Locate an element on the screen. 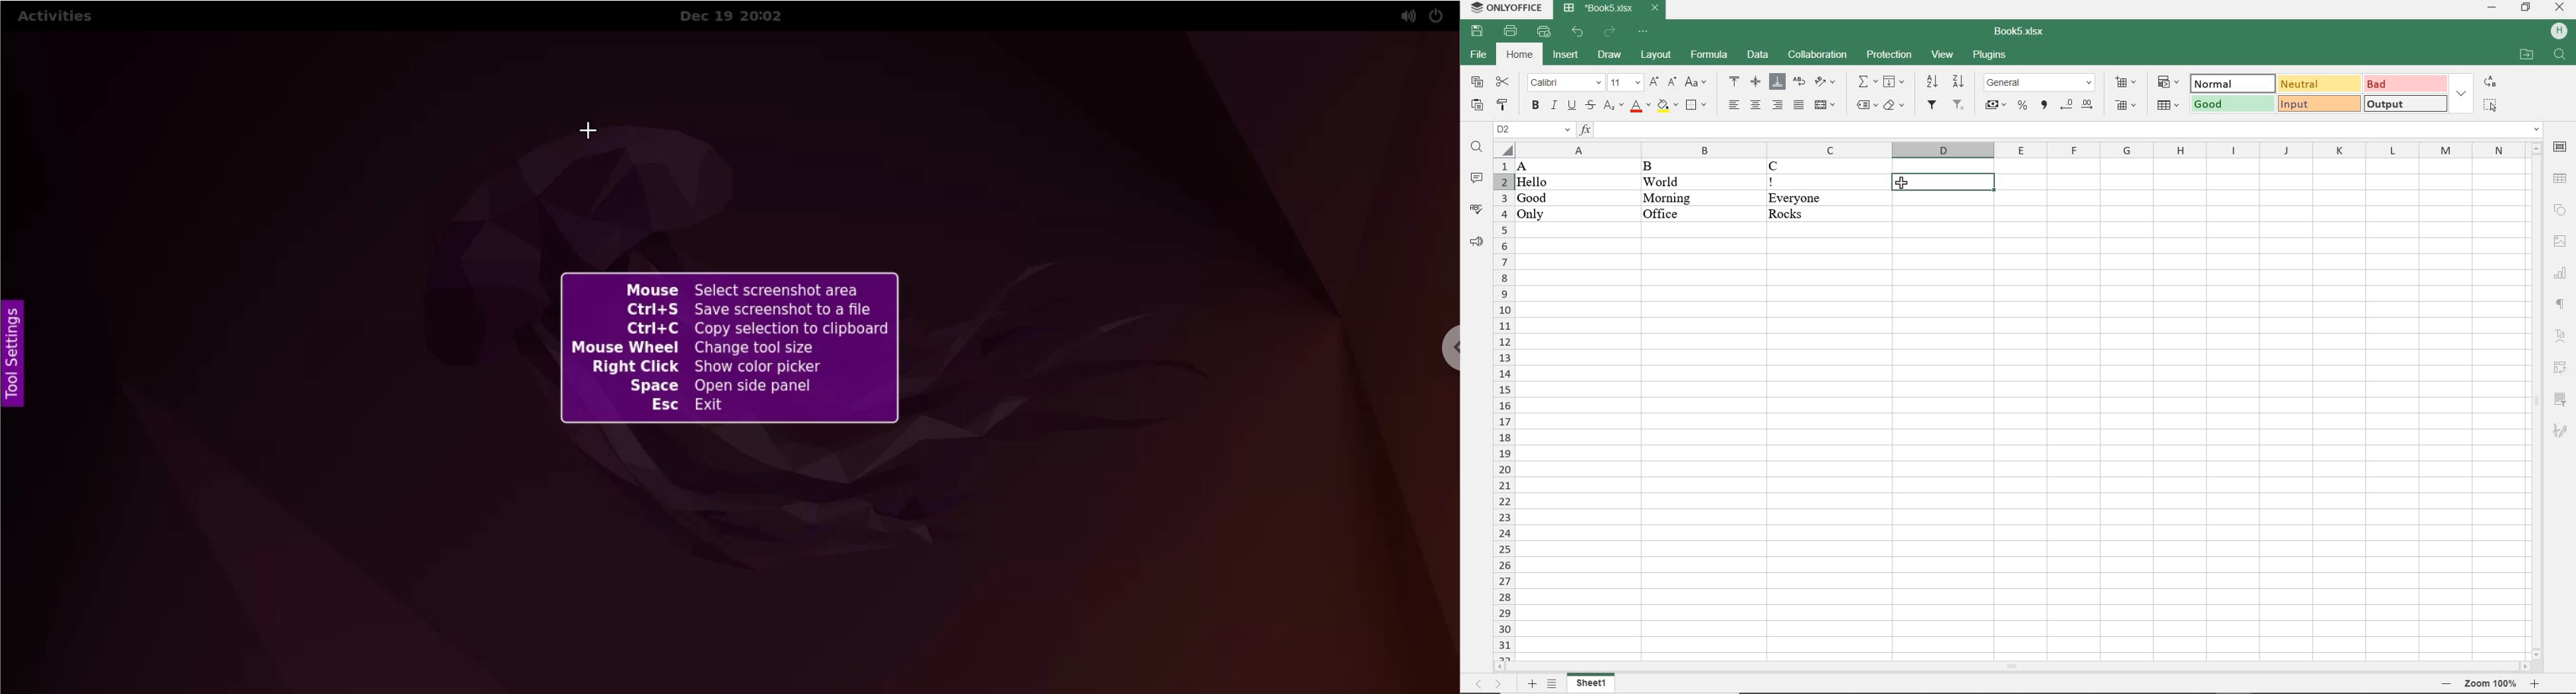  layout is located at coordinates (1656, 55).